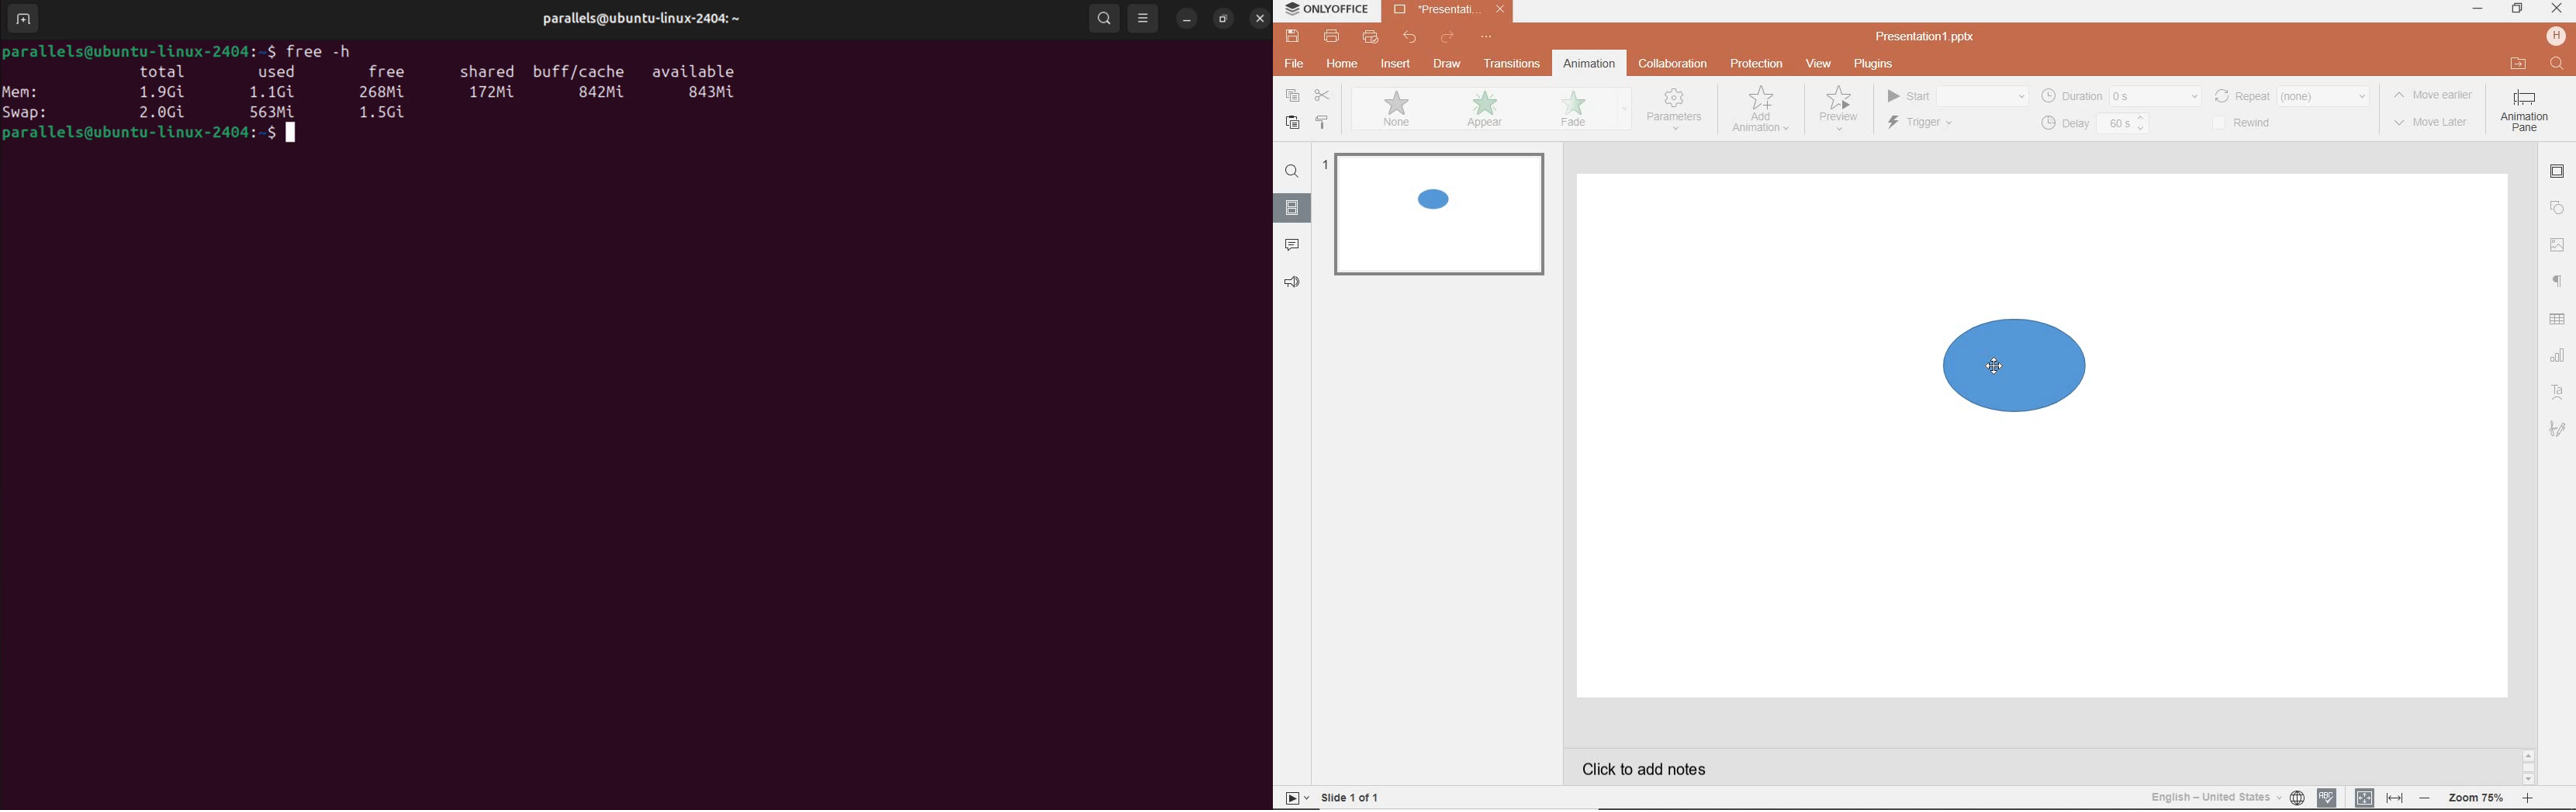  What do you see at coordinates (1292, 209) in the screenshot?
I see `slide` at bounding box center [1292, 209].